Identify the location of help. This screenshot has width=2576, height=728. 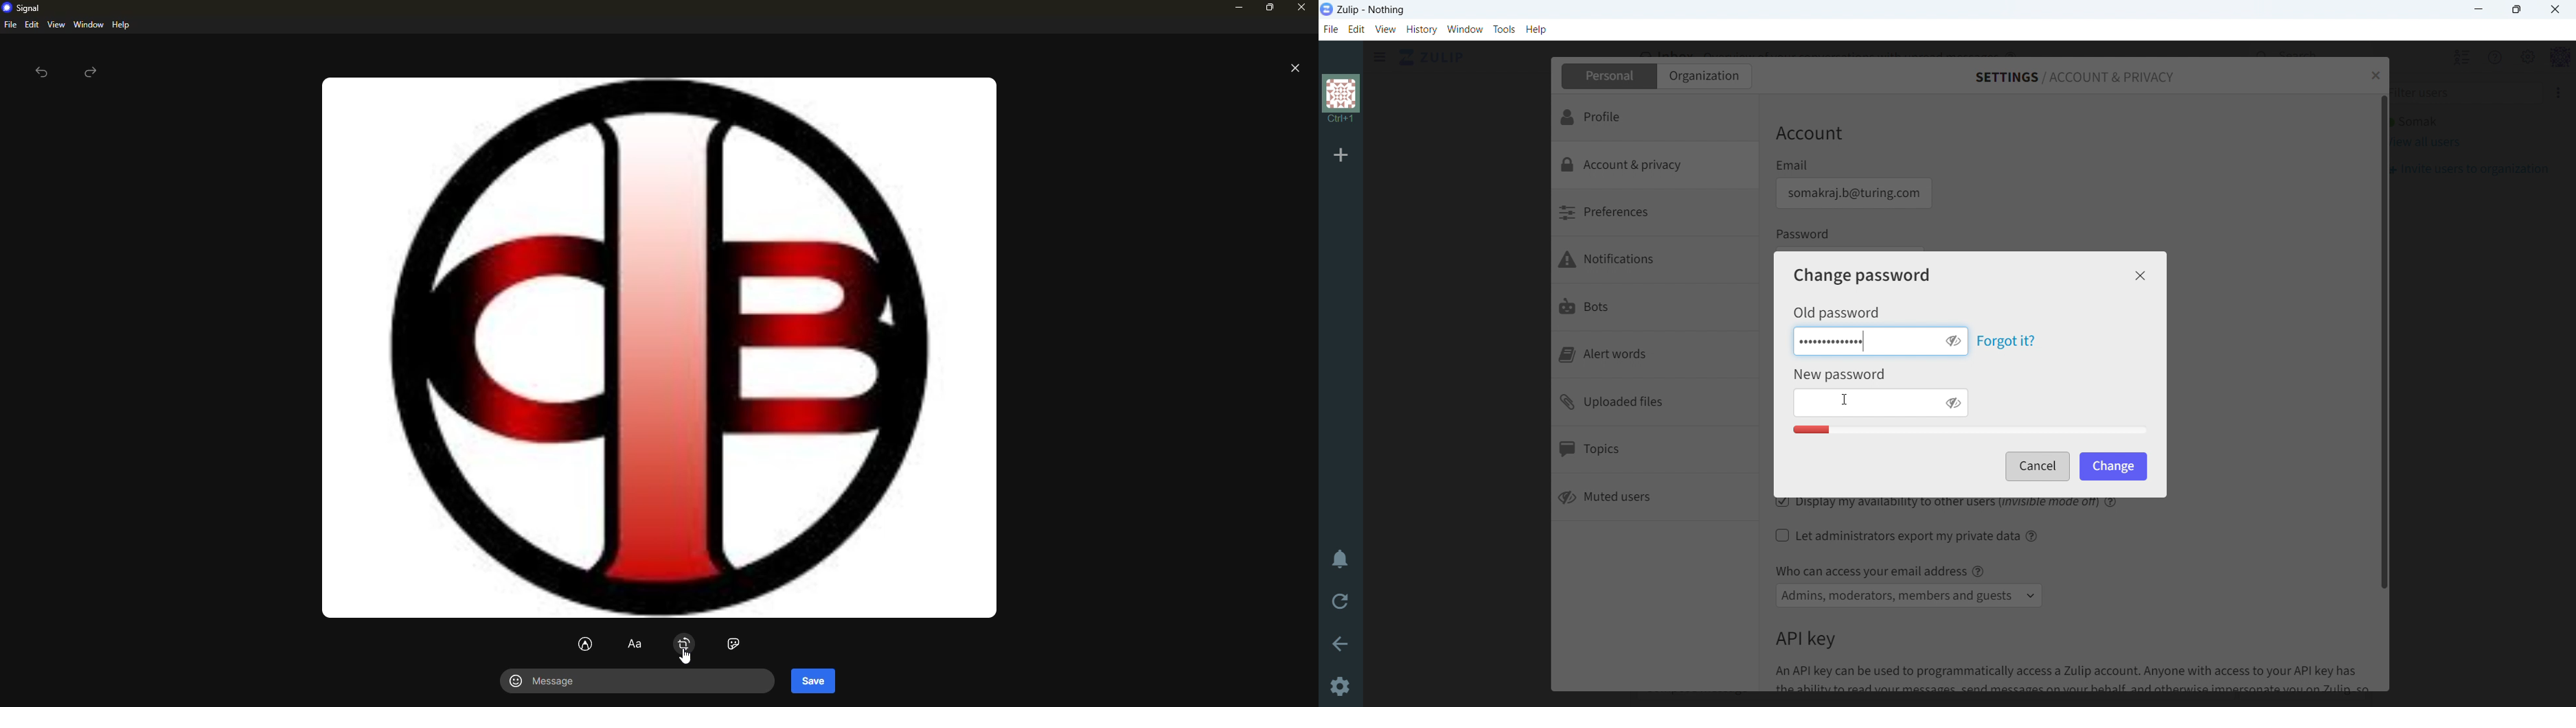
(1536, 29).